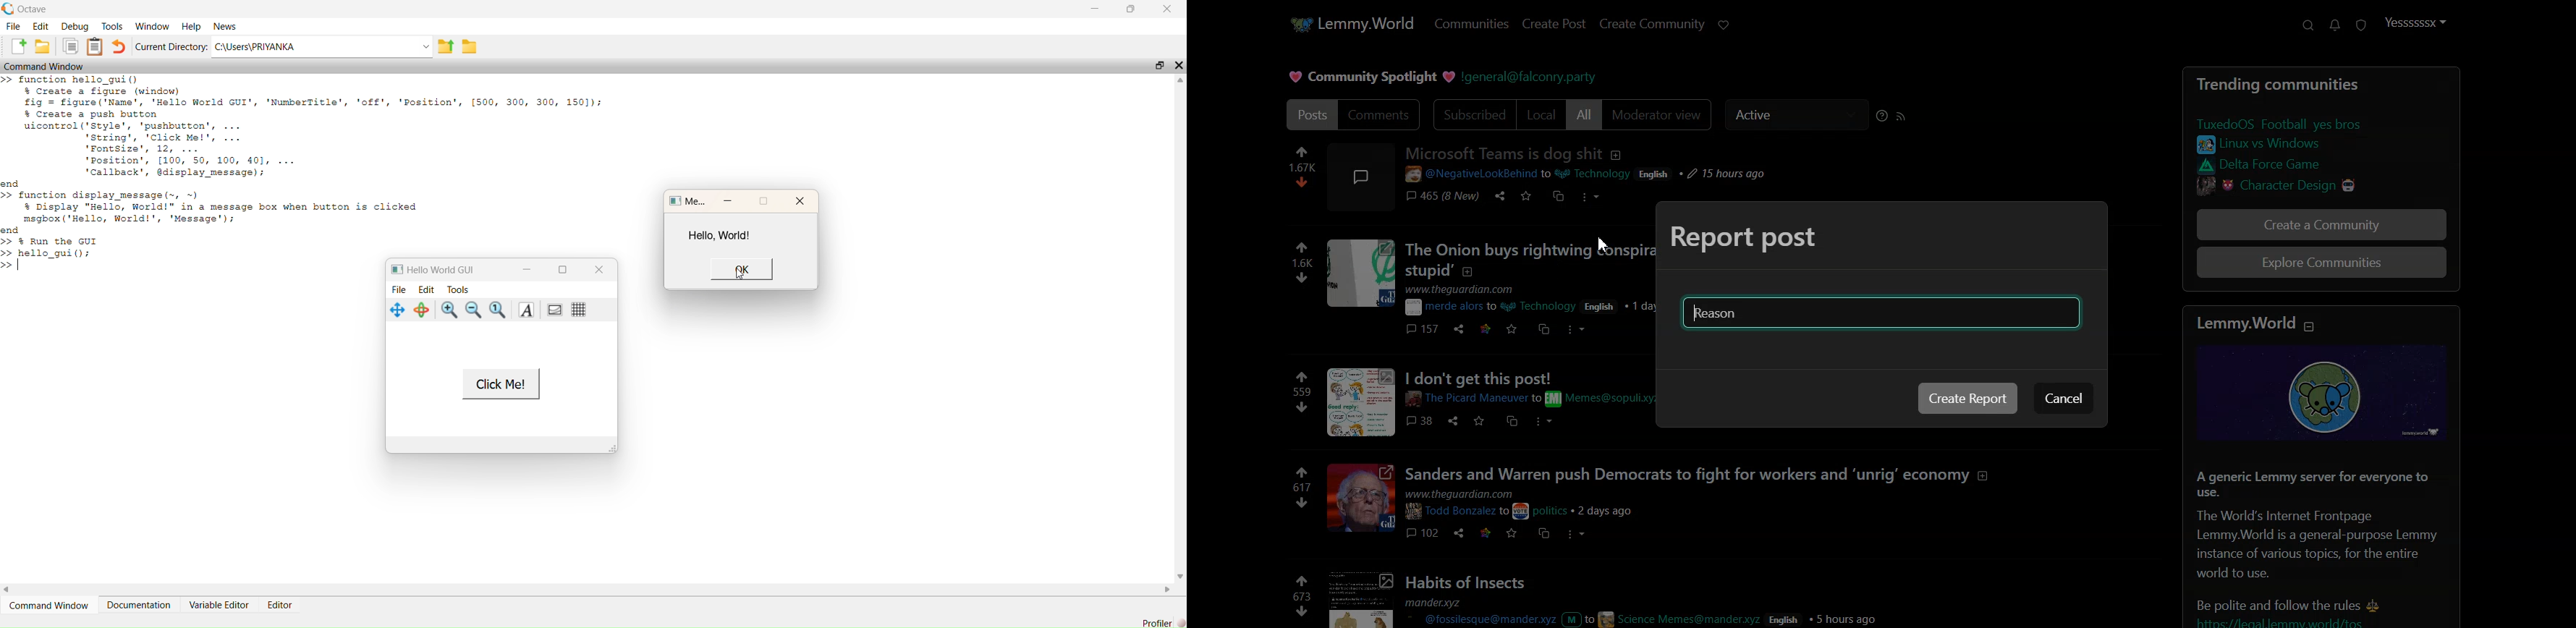  What do you see at coordinates (2064, 397) in the screenshot?
I see `Cancel` at bounding box center [2064, 397].